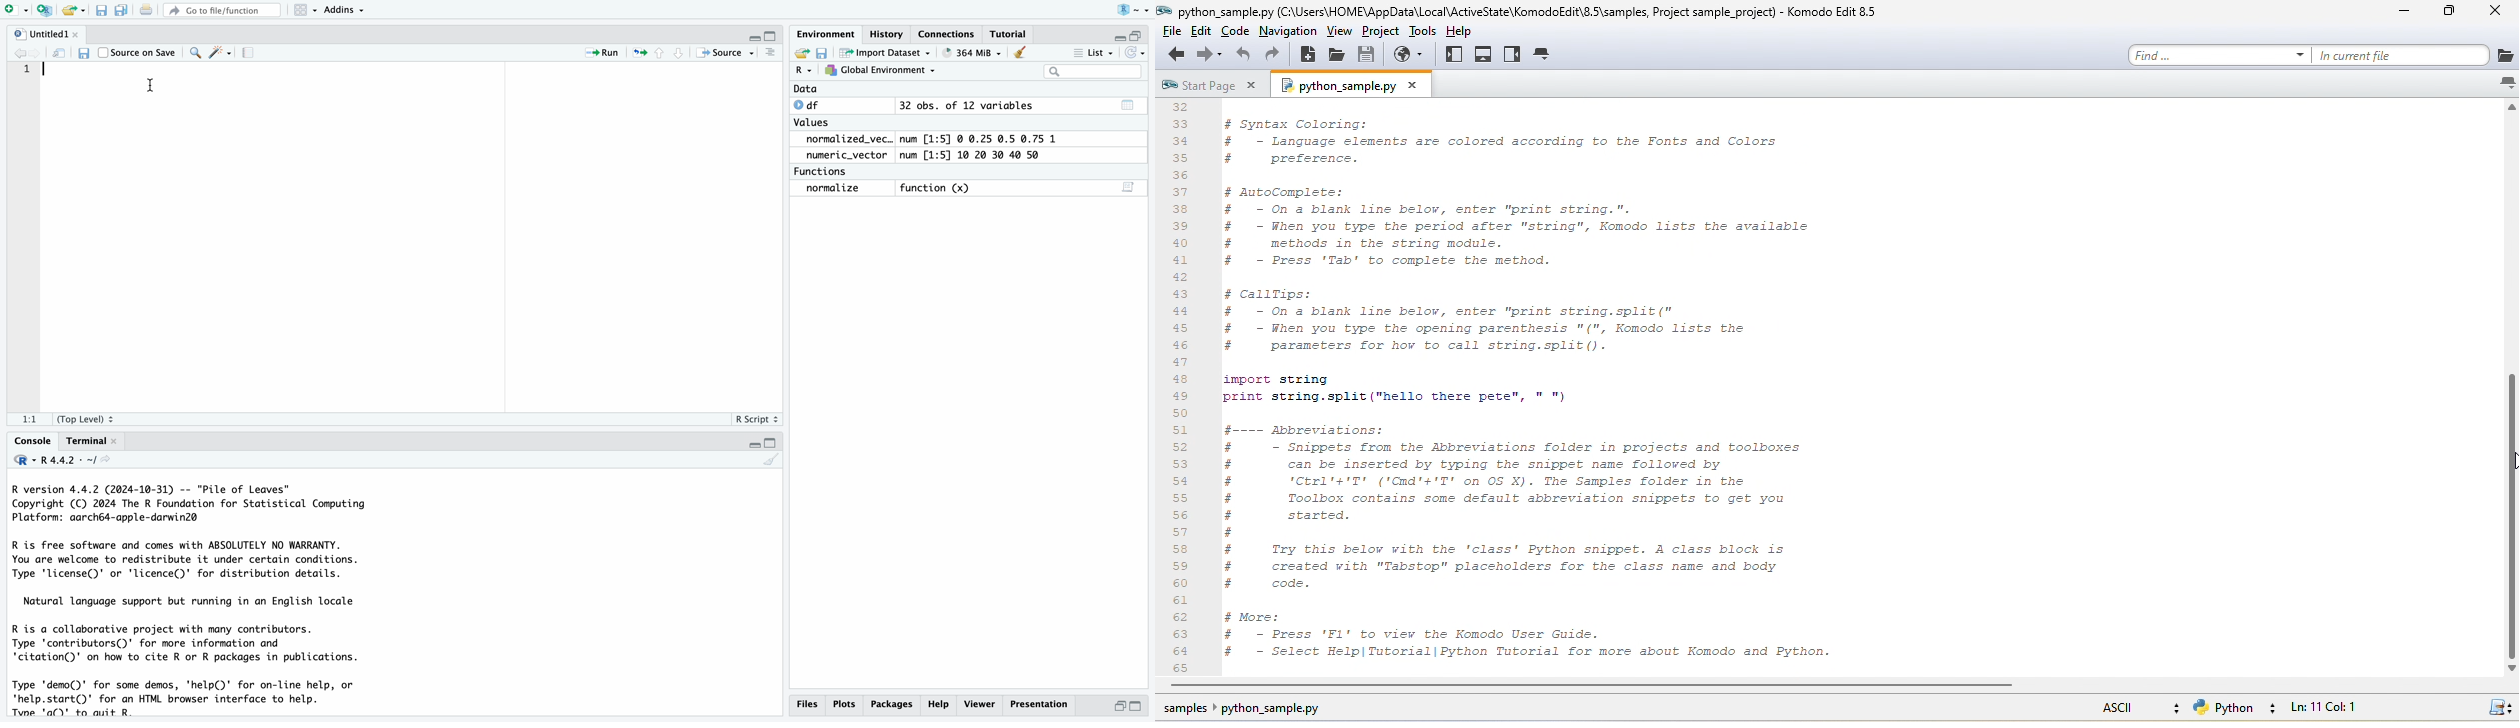 The image size is (2520, 728). I want to click on Go to file/function, so click(221, 9).